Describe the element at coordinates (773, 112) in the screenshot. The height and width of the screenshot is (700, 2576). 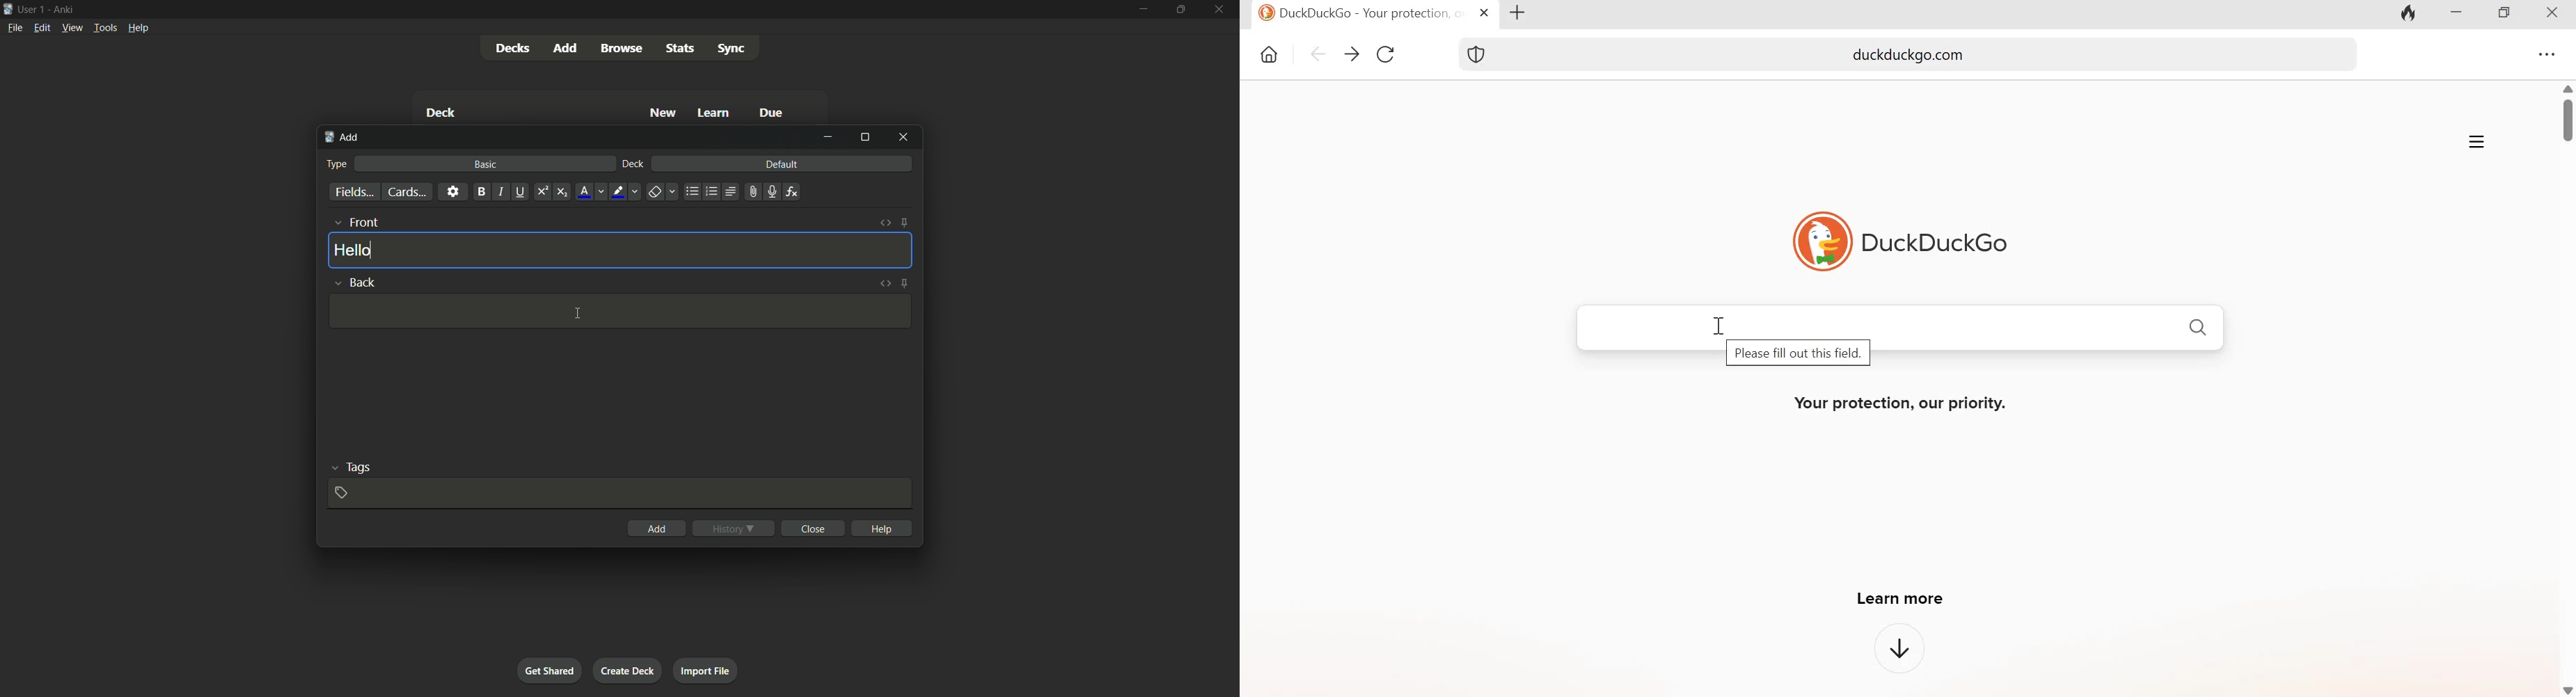
I see `due` at that location.